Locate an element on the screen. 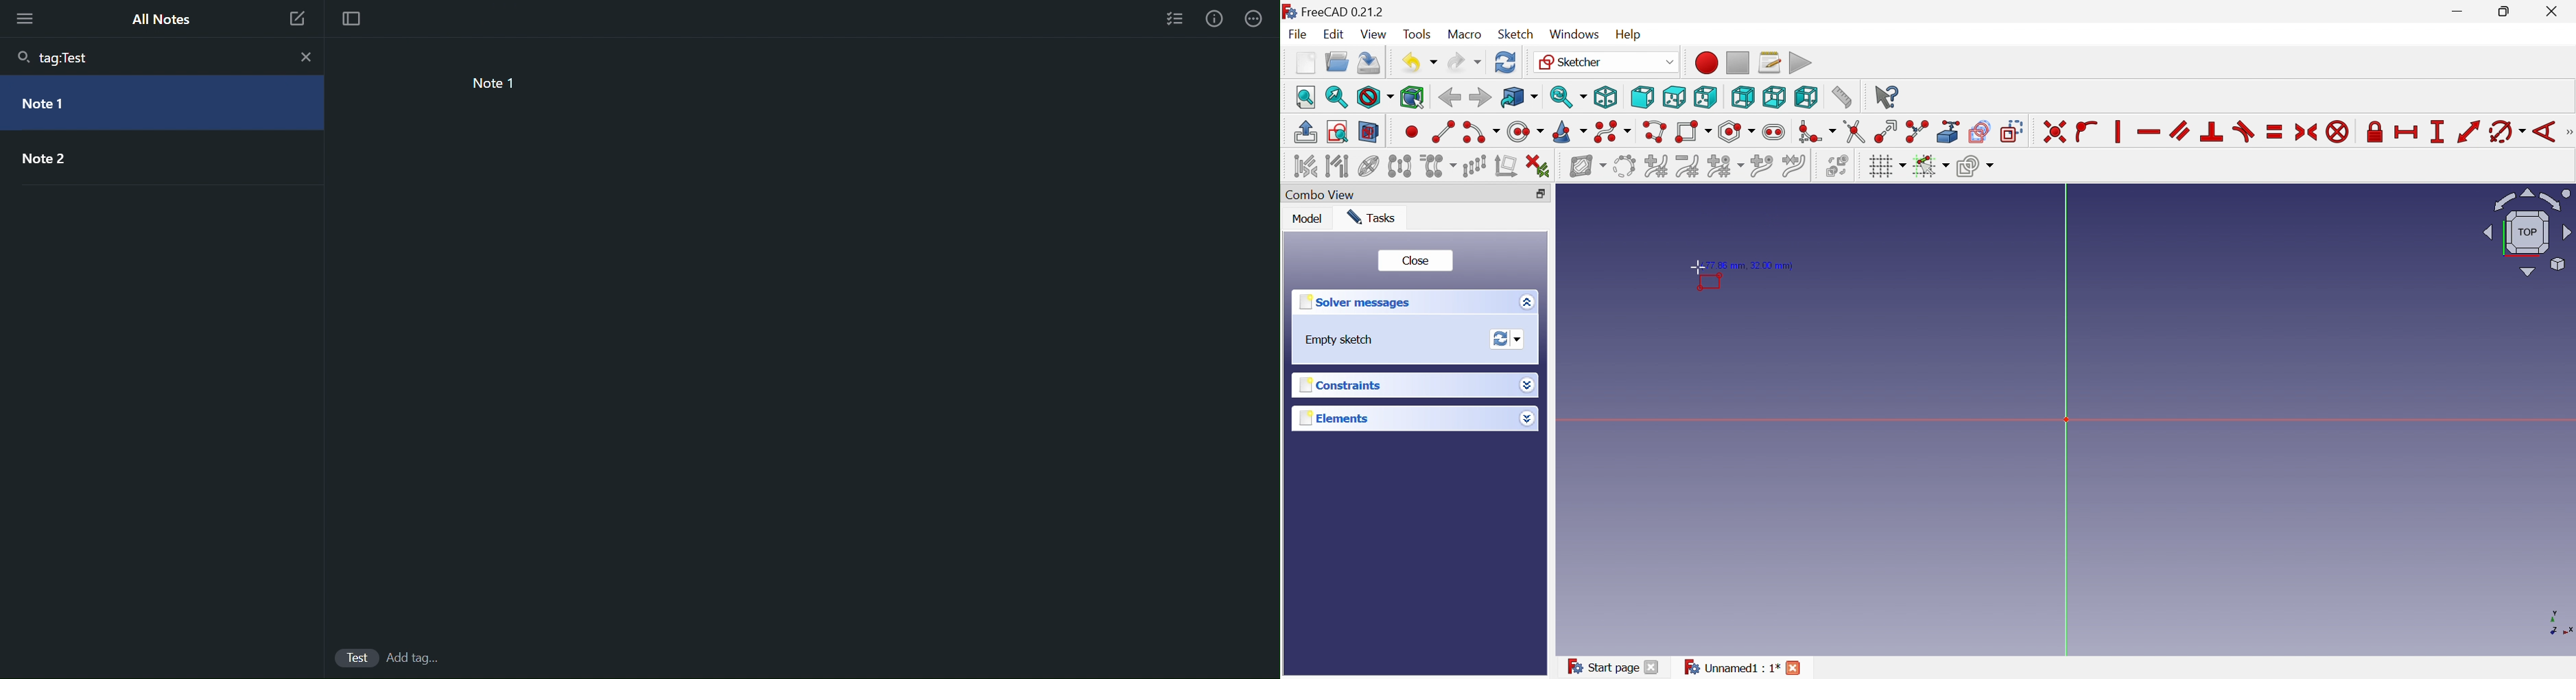 The height and width of the screenshot is (700, 2576). Constrain block is located at coordinates (2337, 132).